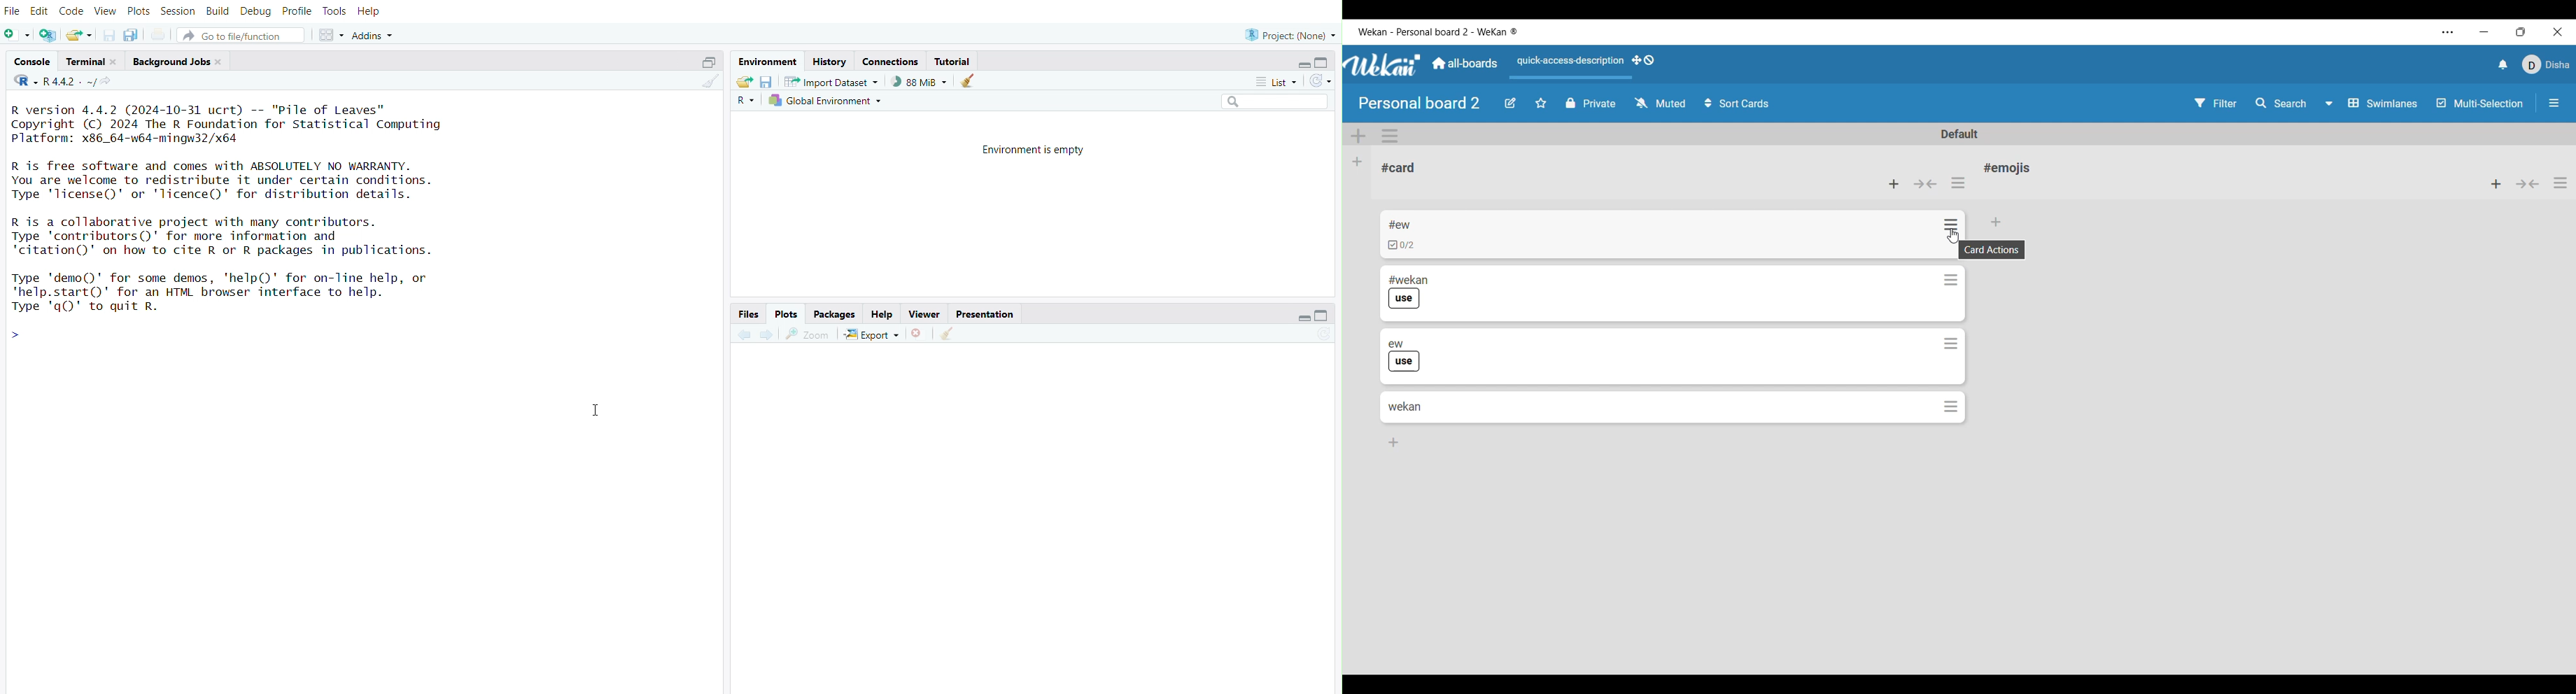 The height and width of the screenshot is (700, 2576). I want to click on prompt cursor, so click(14, 334).